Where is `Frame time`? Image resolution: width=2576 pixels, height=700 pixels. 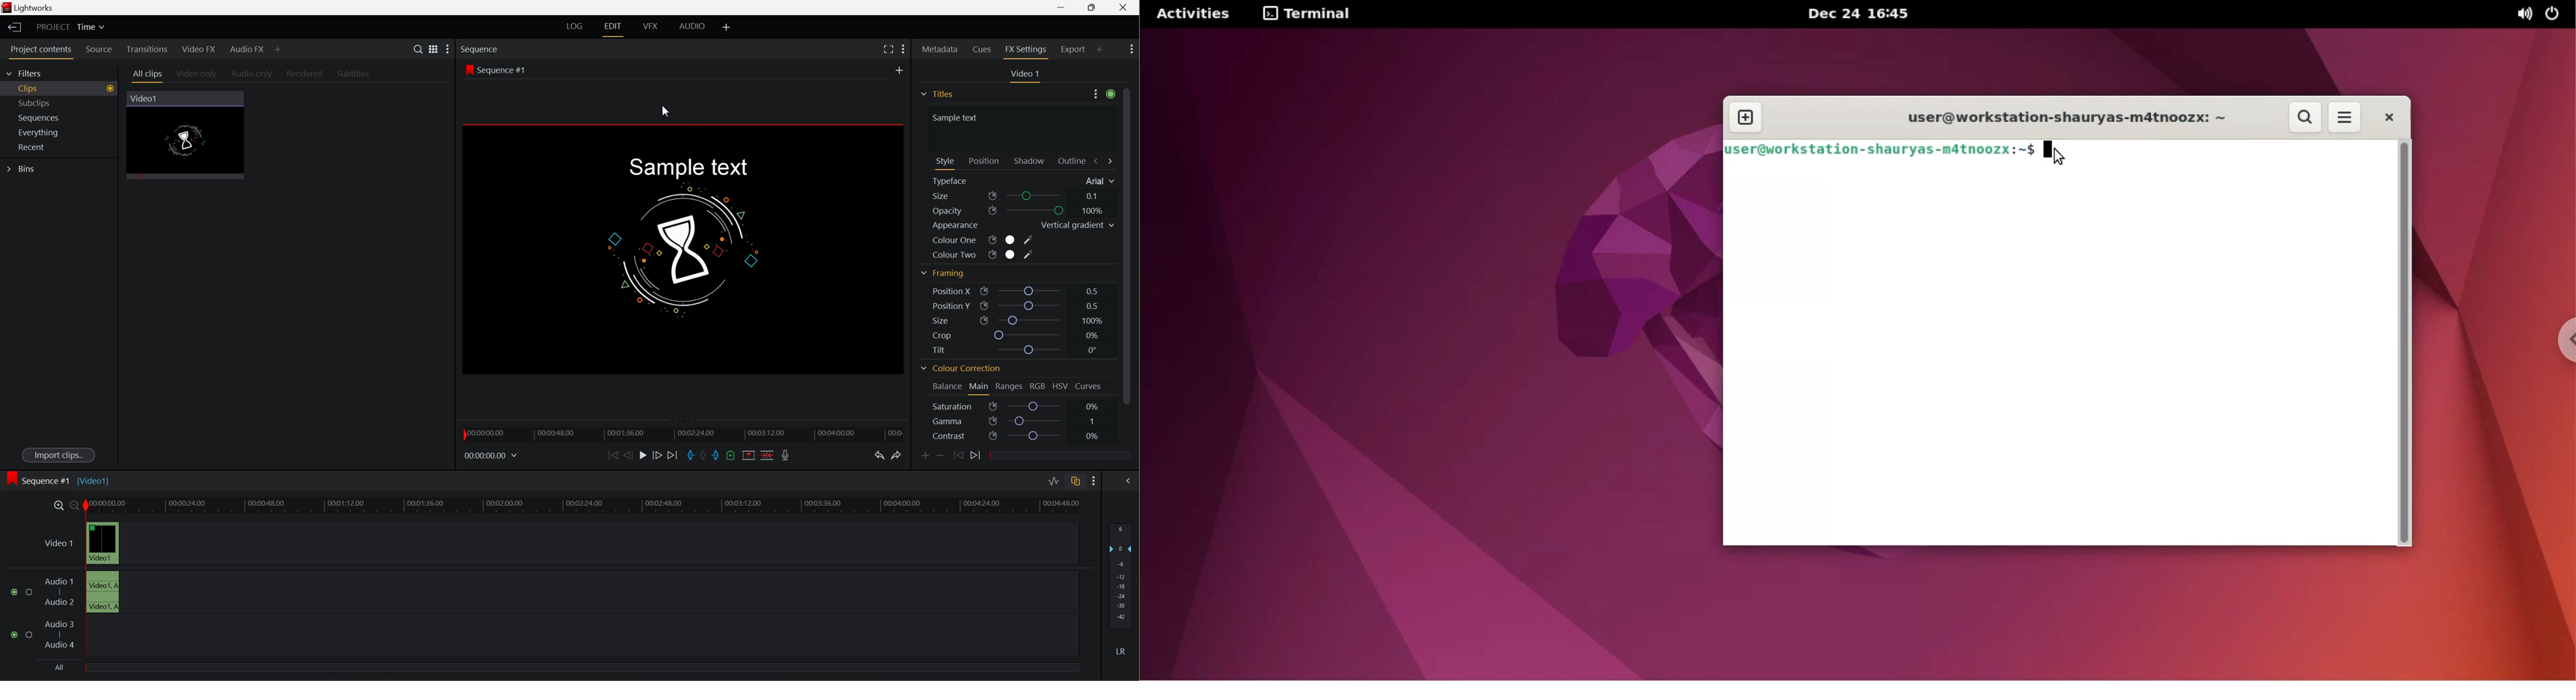
Frame time is located at coordinates (491, 455).